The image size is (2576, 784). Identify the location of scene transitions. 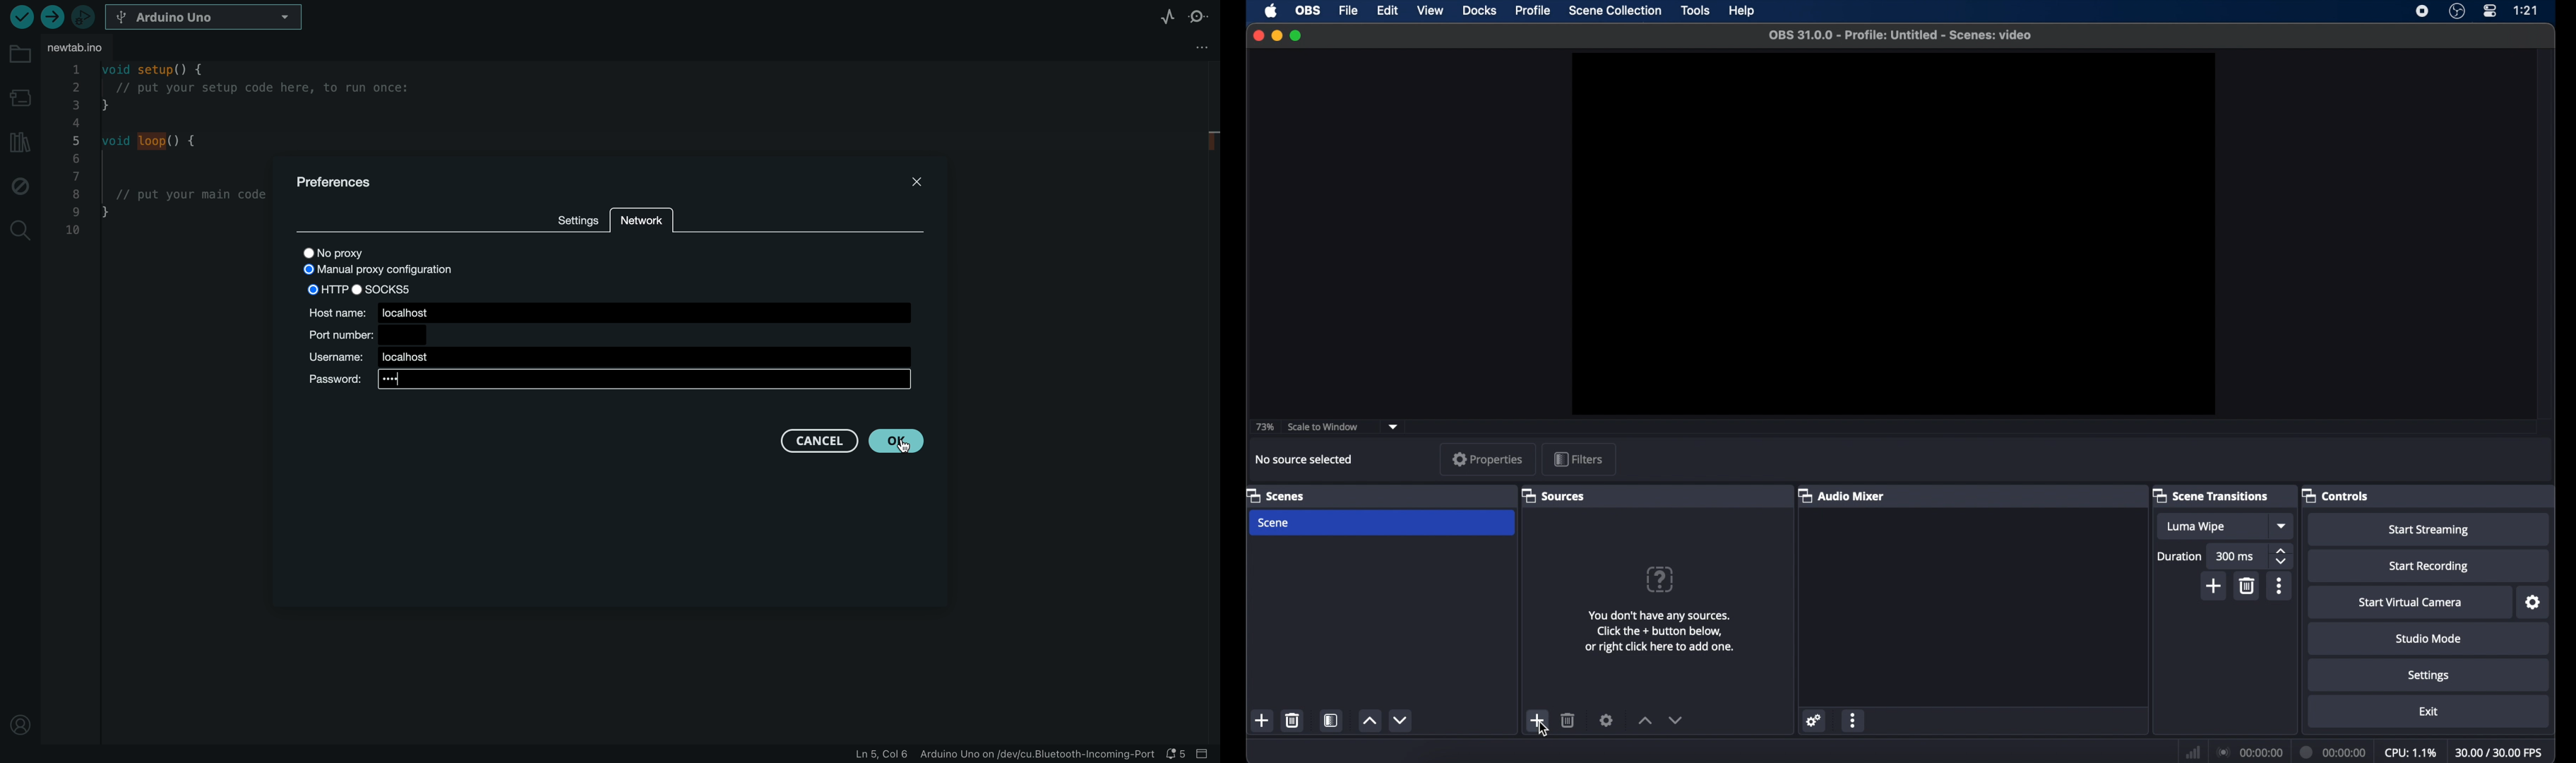
(2211, 496).